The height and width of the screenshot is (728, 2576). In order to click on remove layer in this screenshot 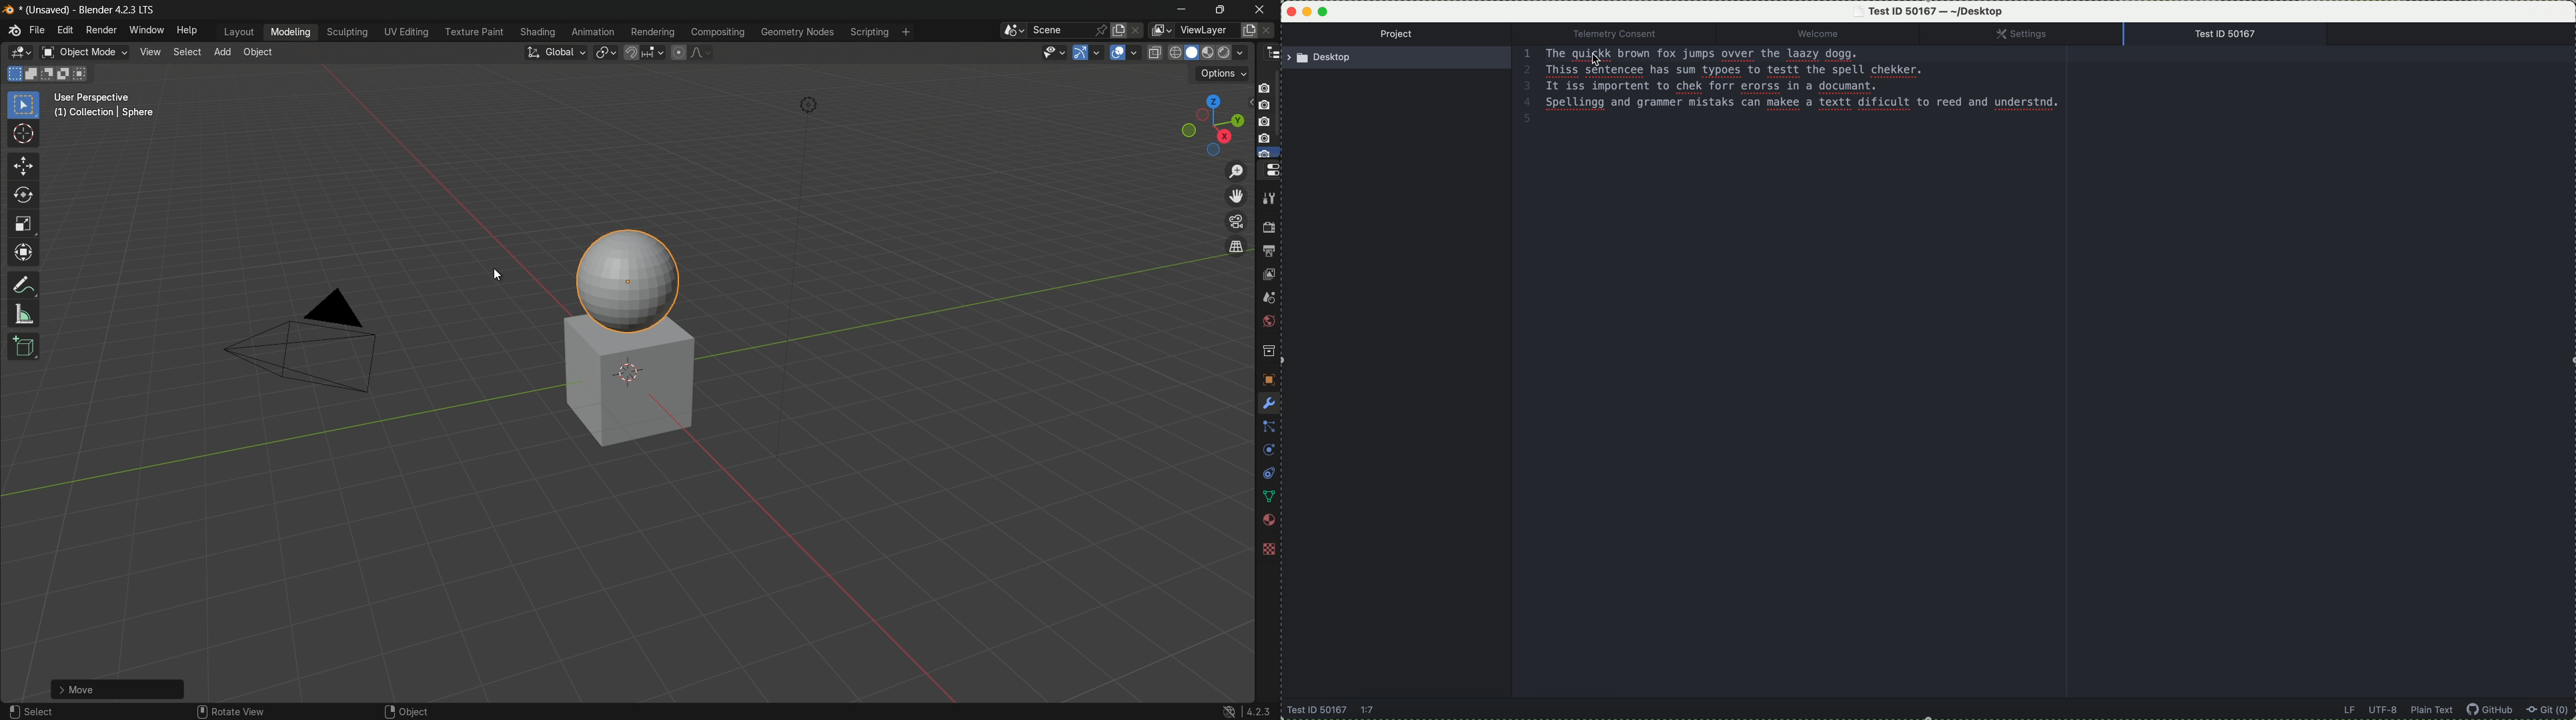, I will do `click(1272, 31)`.